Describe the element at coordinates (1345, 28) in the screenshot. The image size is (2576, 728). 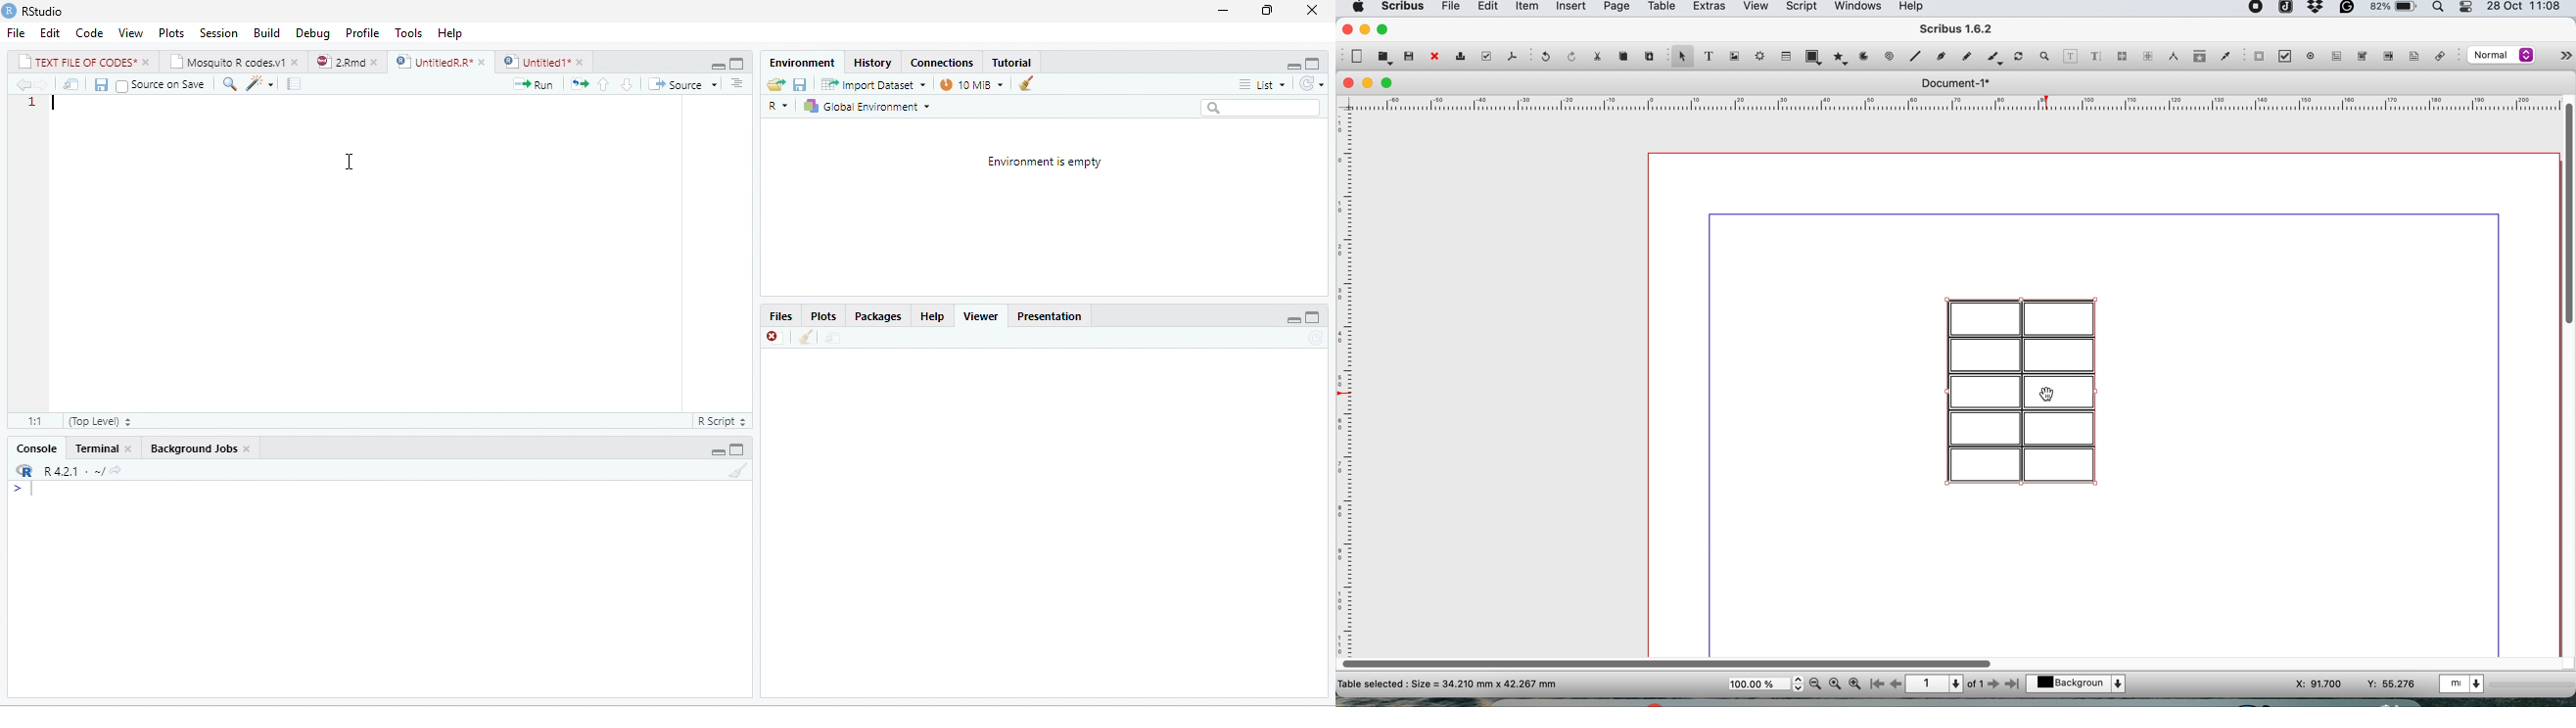
I see `close` at that location.